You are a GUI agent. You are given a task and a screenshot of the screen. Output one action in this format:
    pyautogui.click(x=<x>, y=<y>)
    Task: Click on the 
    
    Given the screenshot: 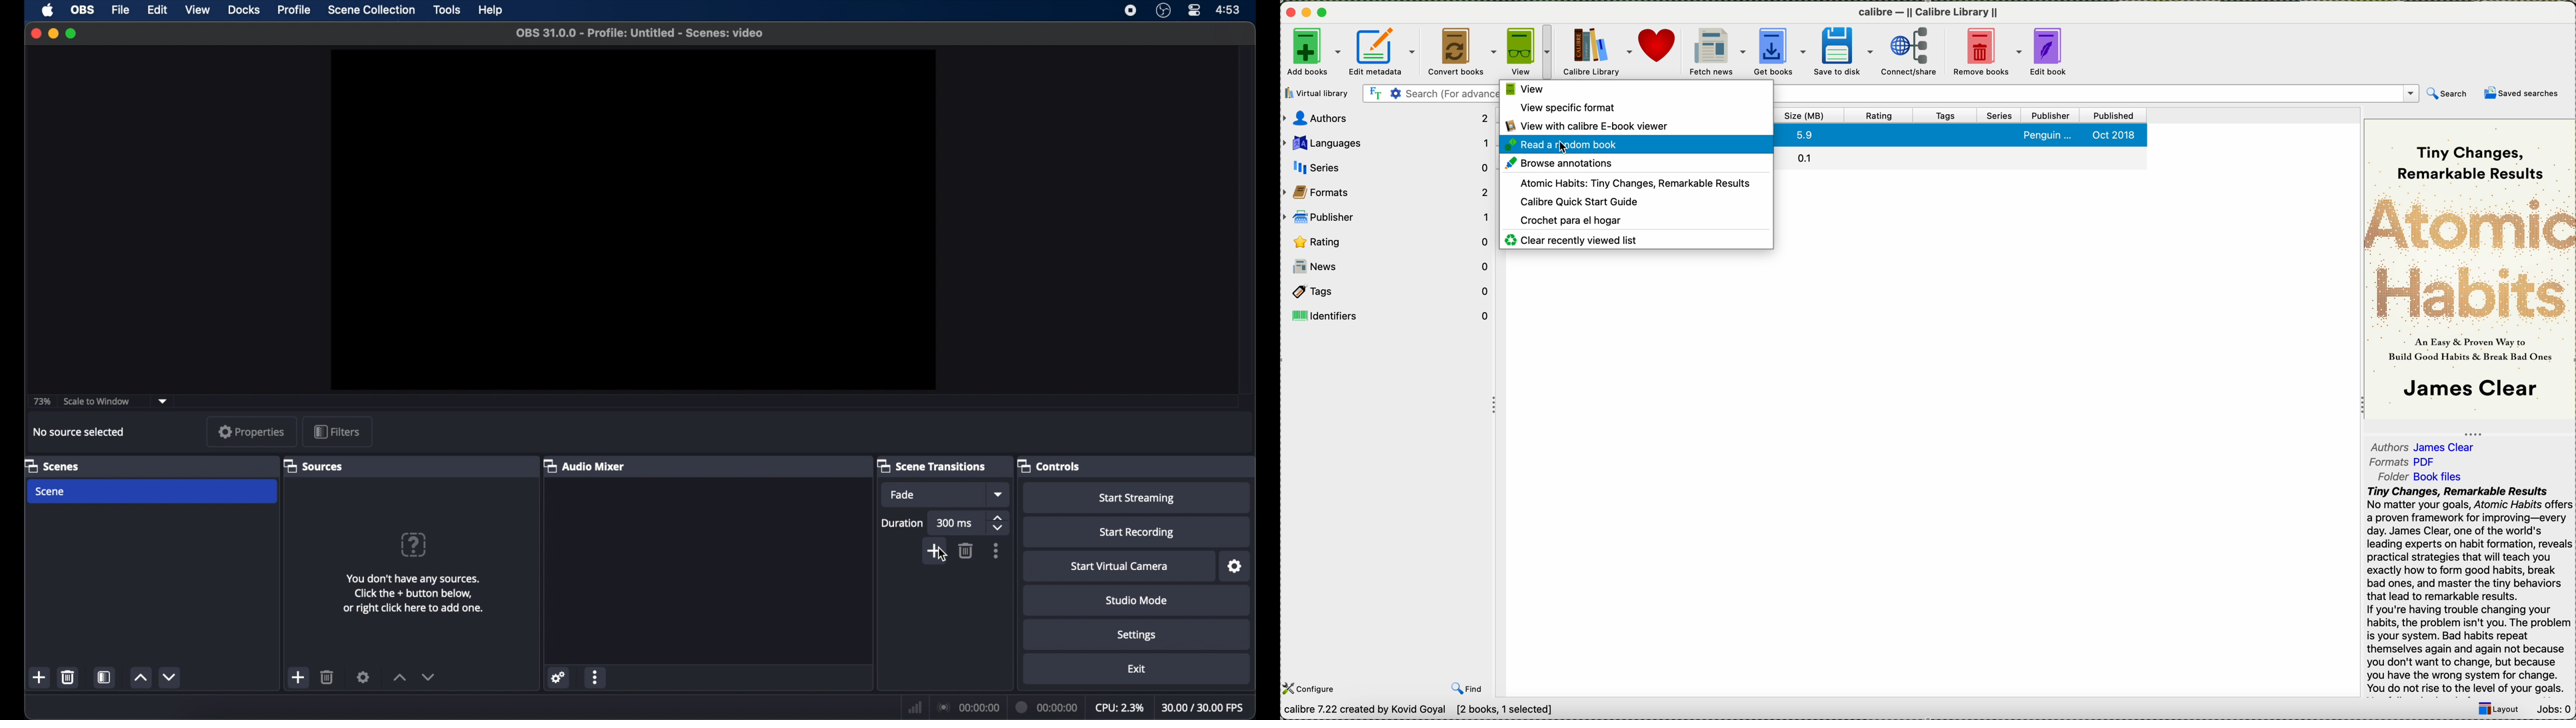 What is the action you would take?
    pyautogui.click(x=1961, y=137)
    